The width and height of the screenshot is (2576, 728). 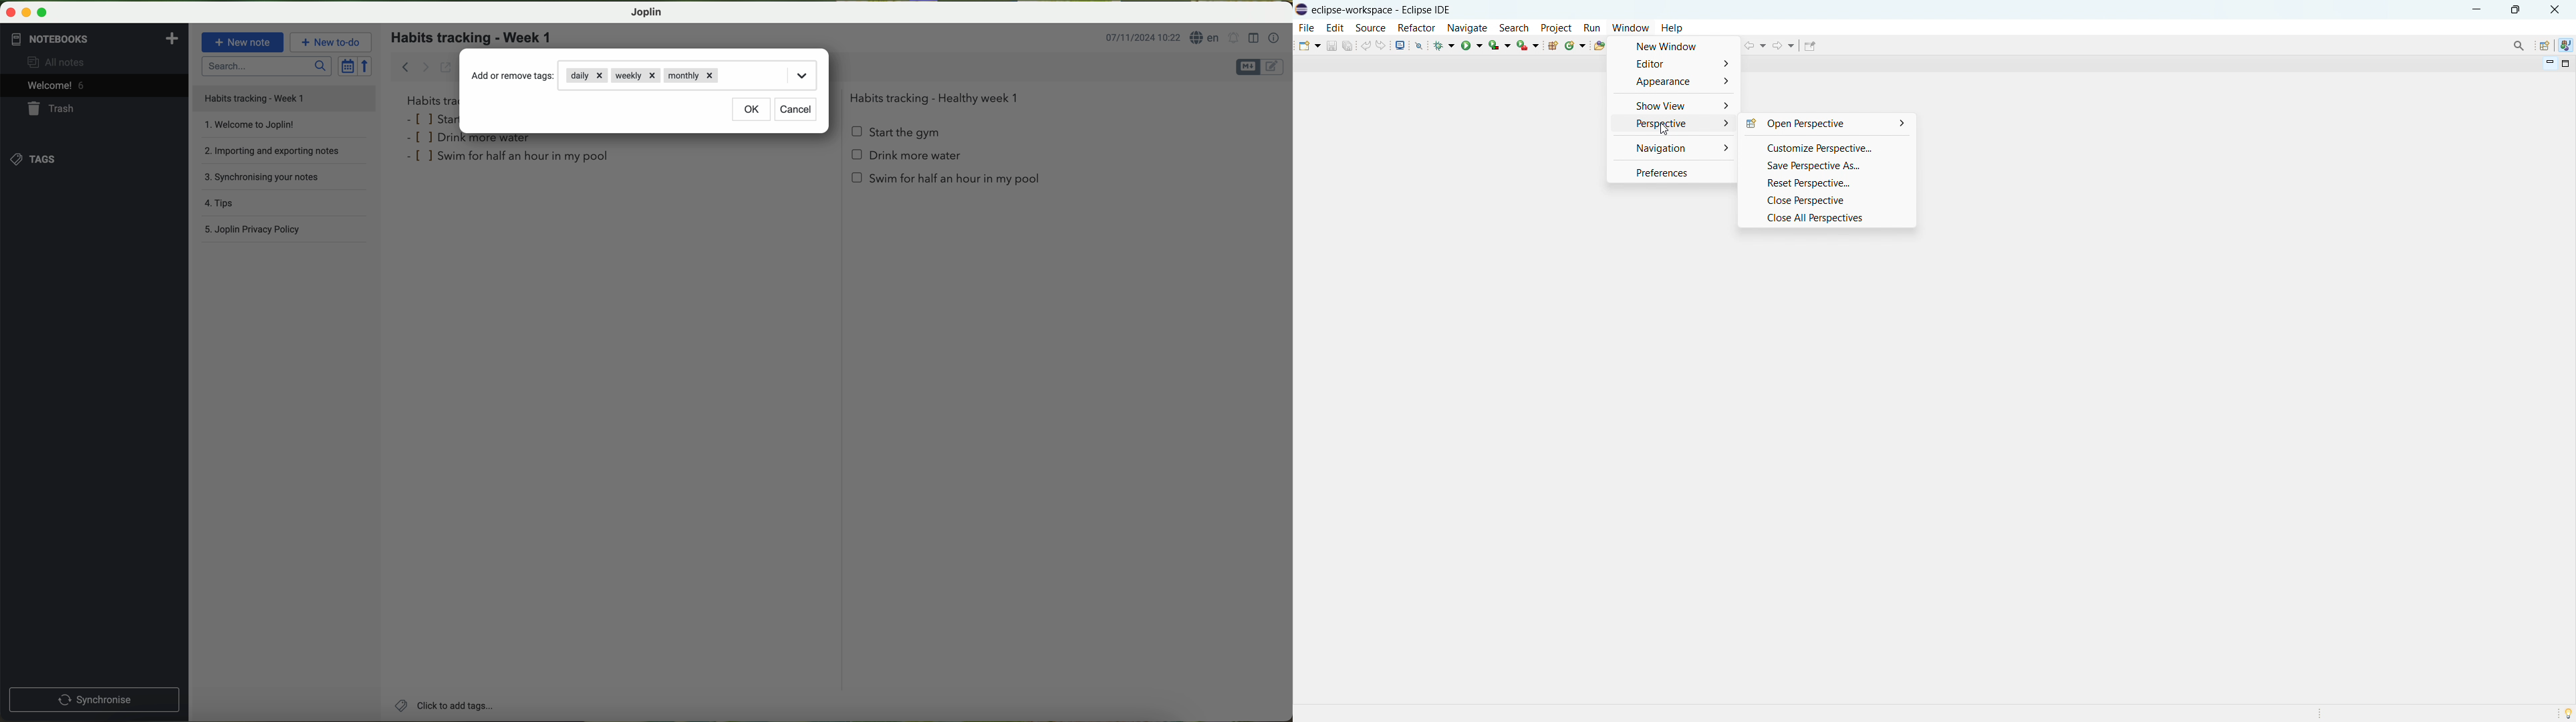 What do you see at coordinates (752, 110) in the screenshot?
I see `OK` at bounding box center [752, 110].